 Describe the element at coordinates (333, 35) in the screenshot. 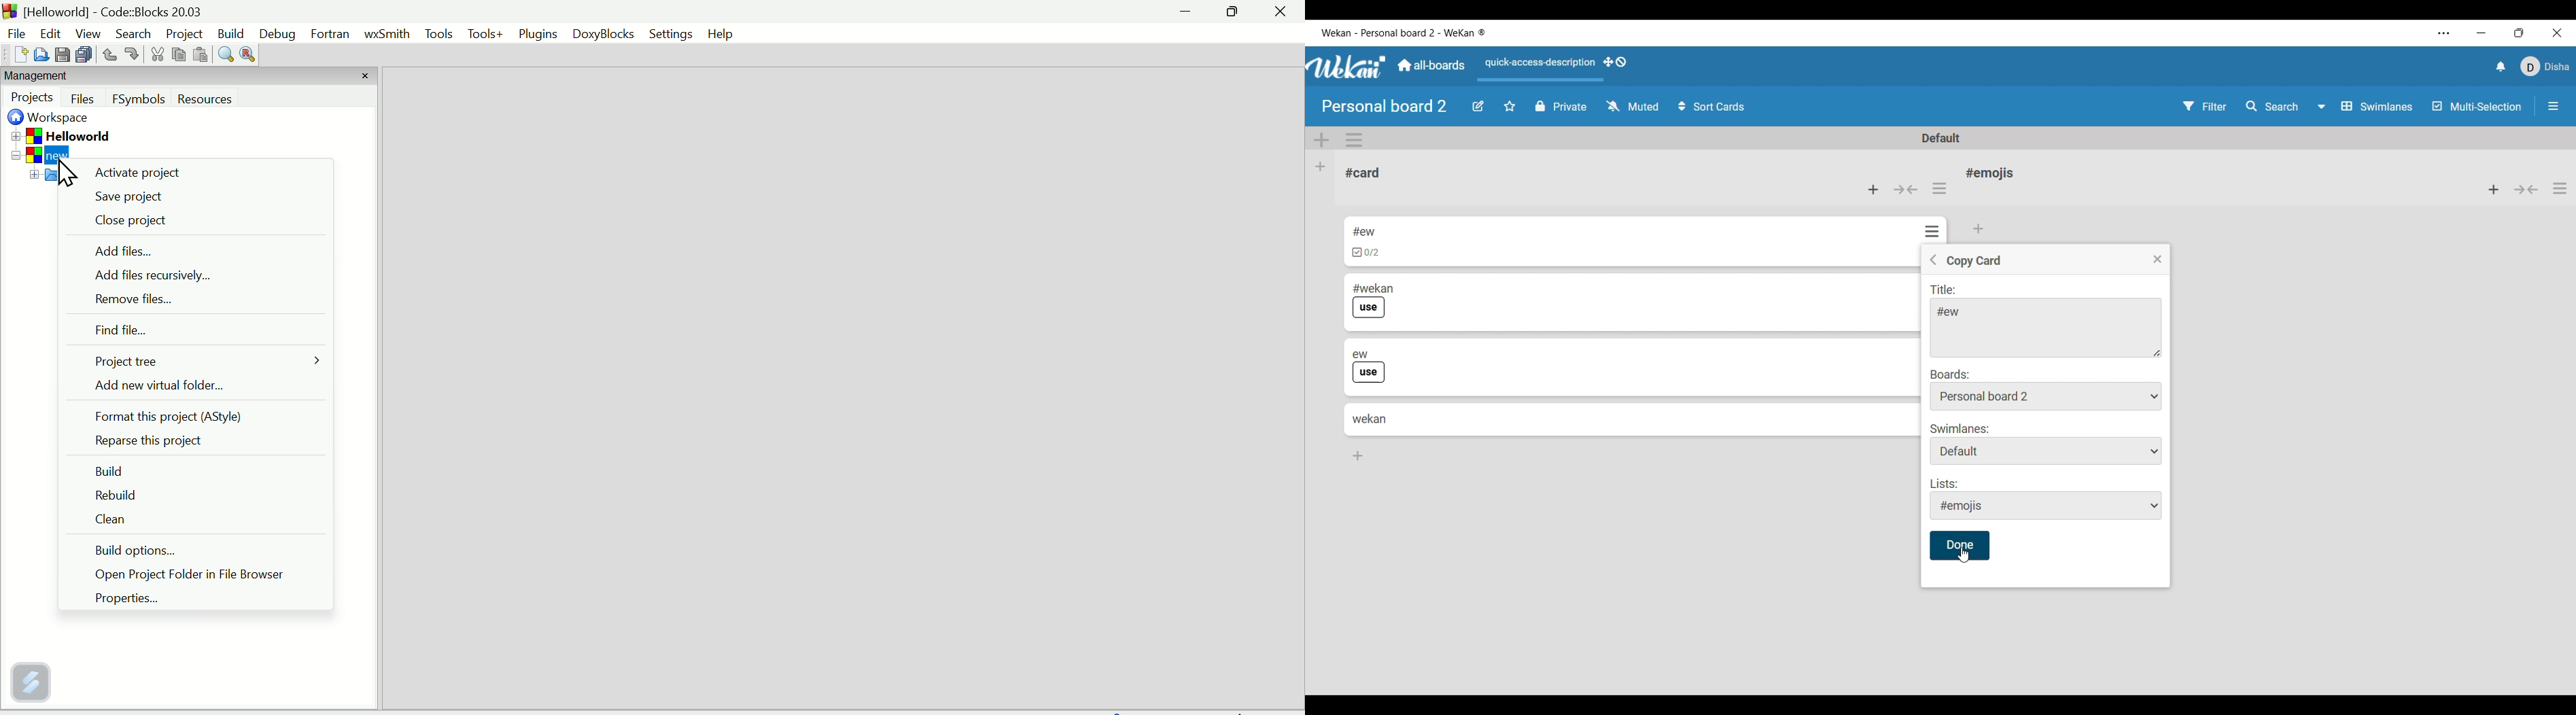

I see `fortran` at that location.